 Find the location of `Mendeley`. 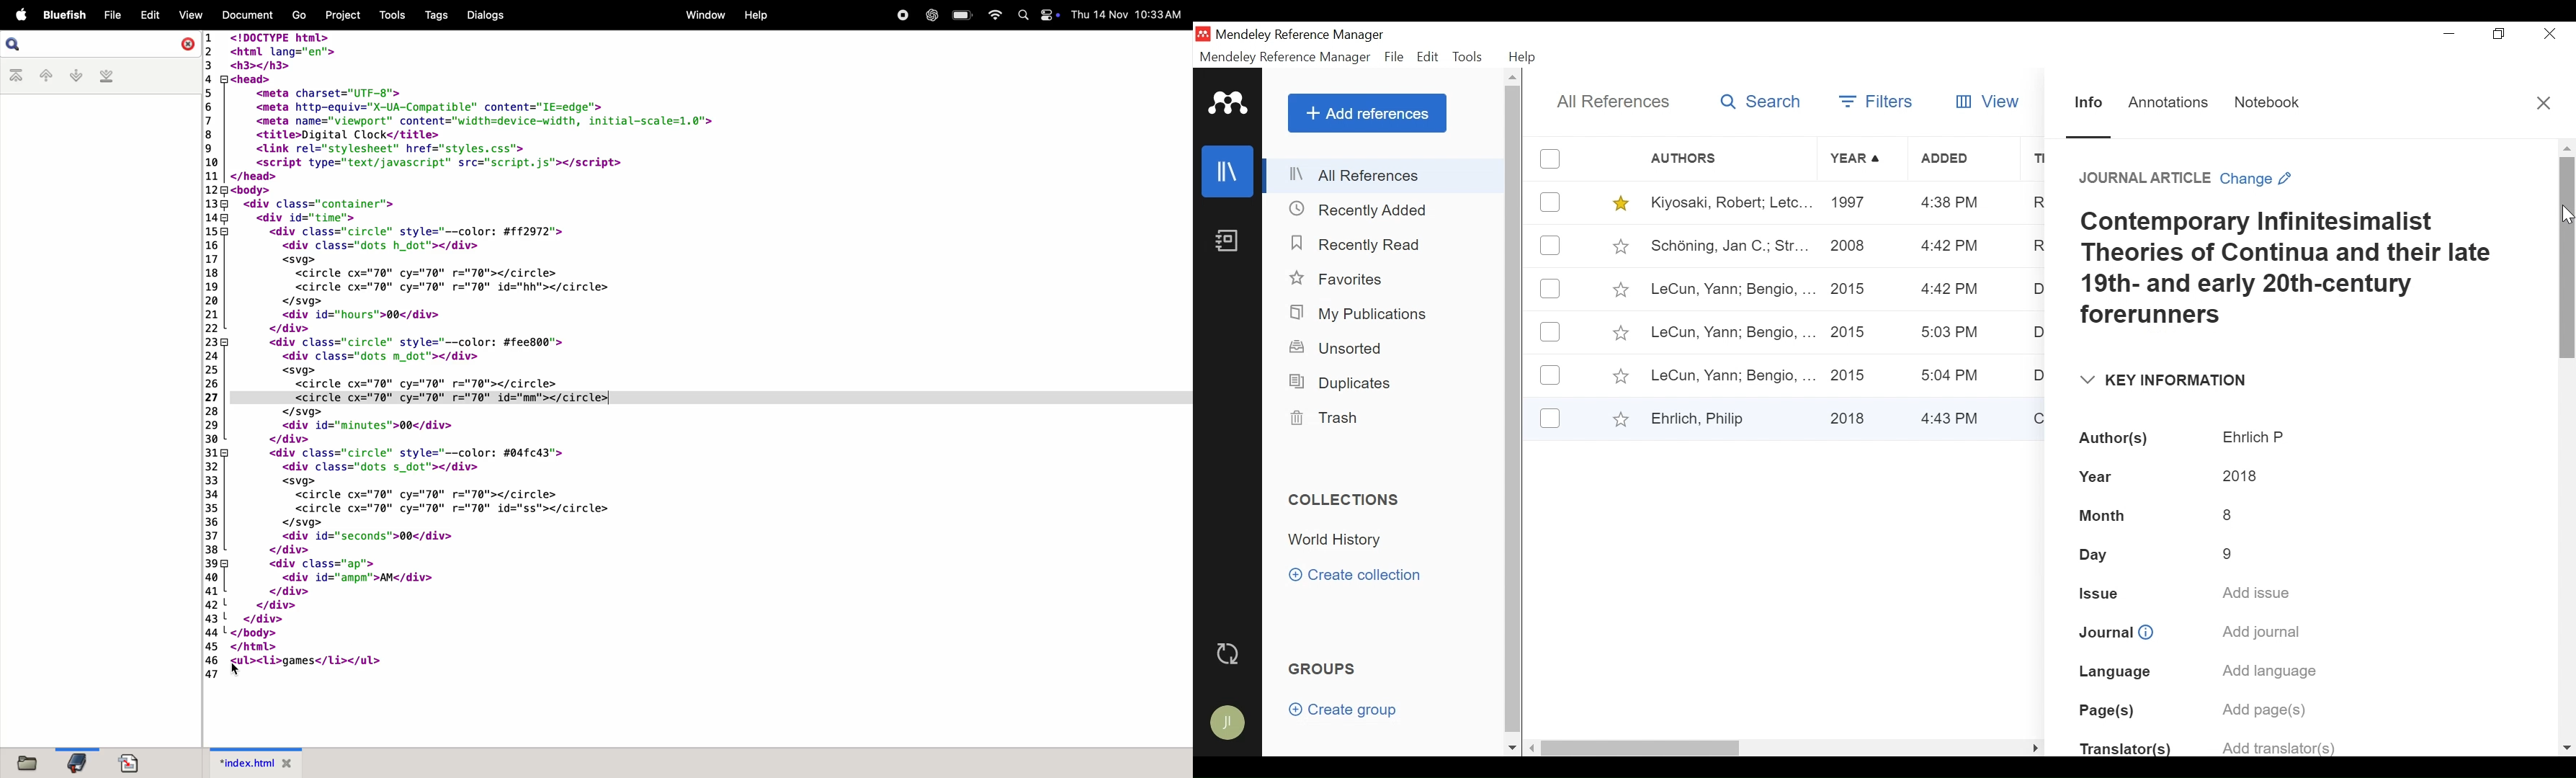

Mendeley is located at coordinates (1229, 103).